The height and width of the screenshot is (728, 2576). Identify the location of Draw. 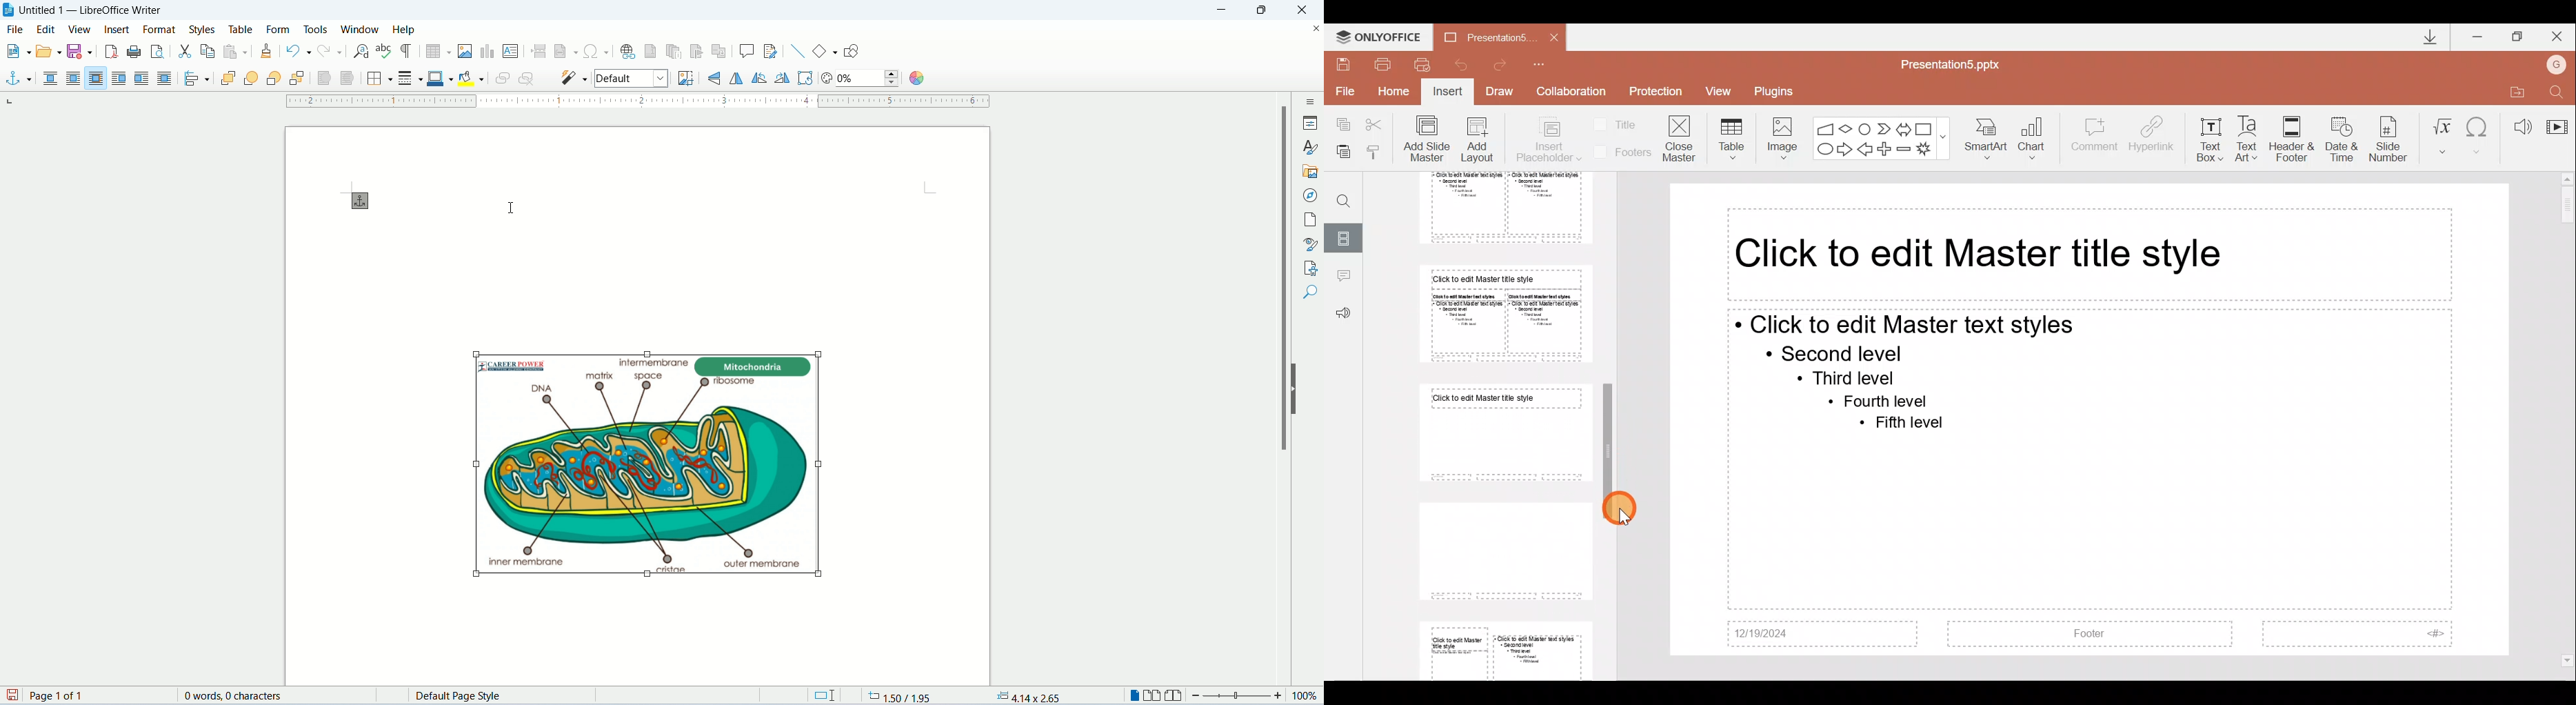
(1504, 93).